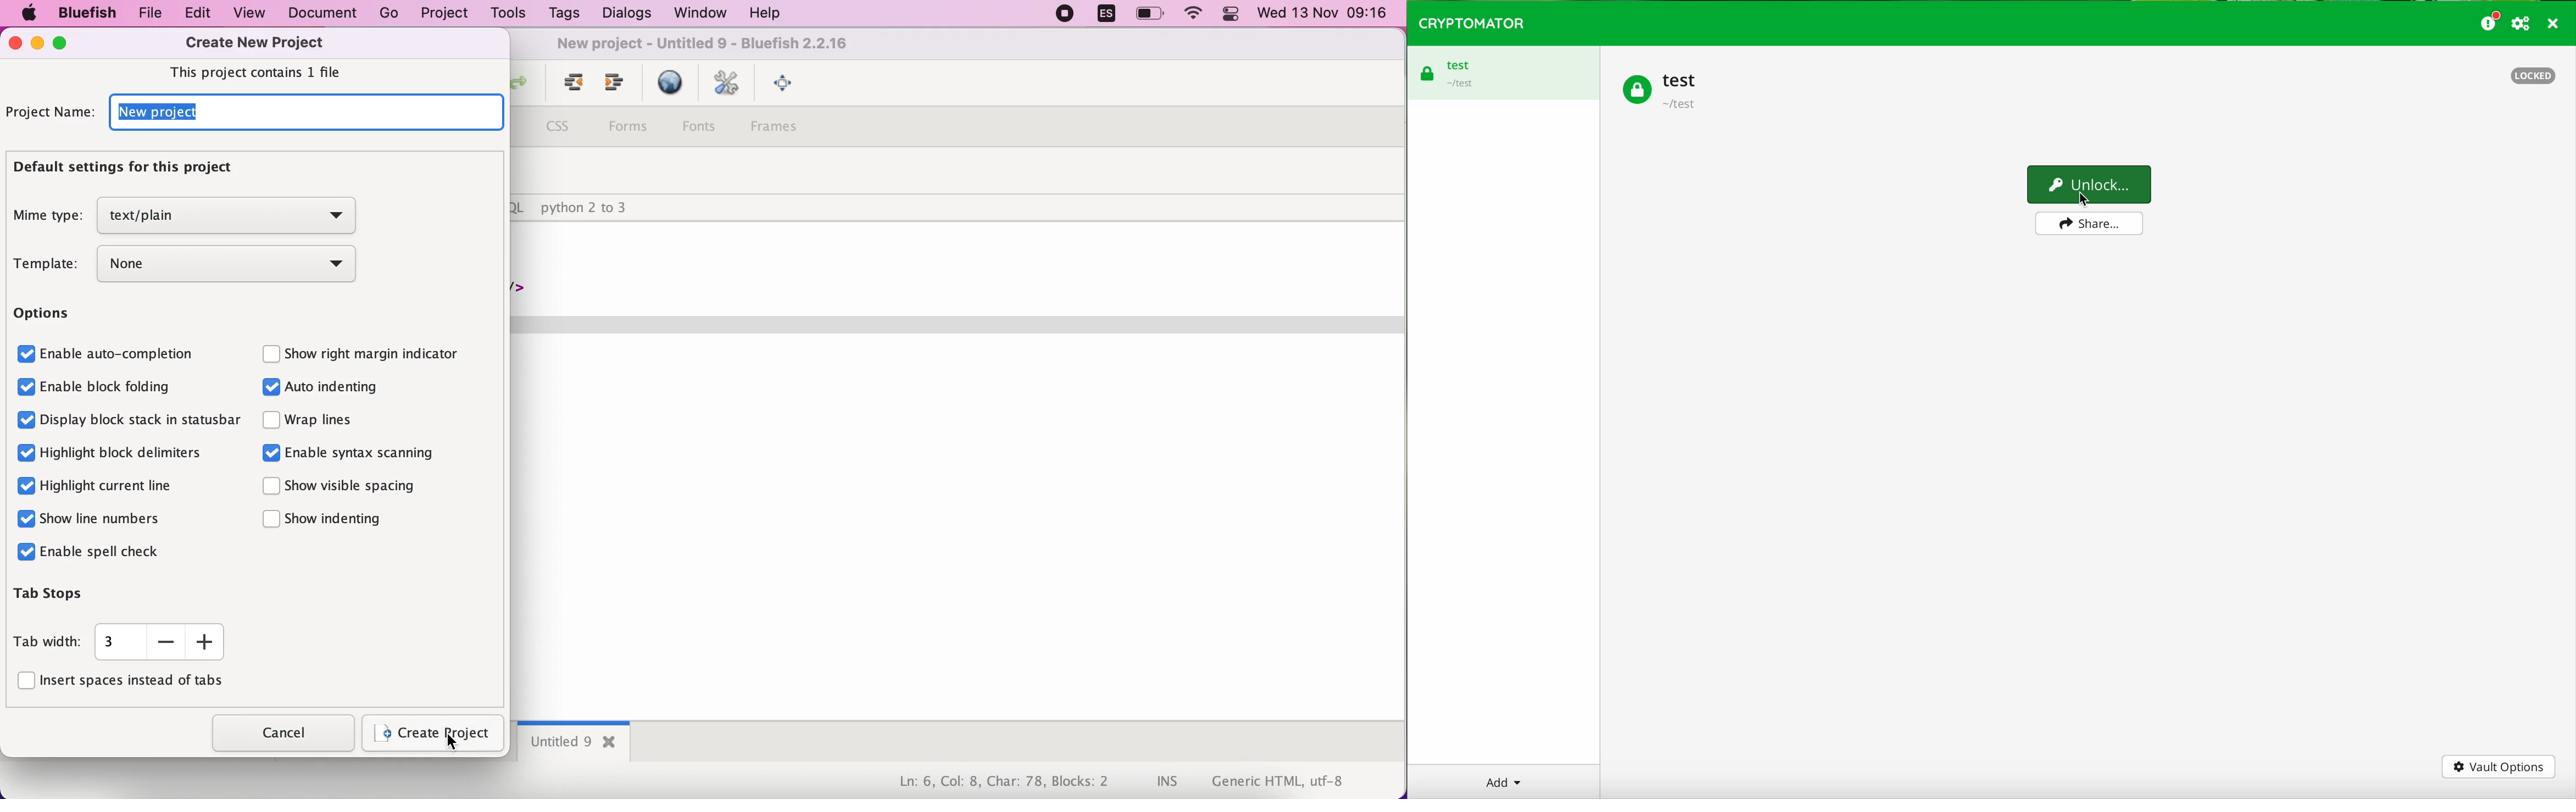 The image size is (2576, 812). Describe the element at coordinates (996, 783) in the screenshot. I see `lines, column, blocks` at that location.